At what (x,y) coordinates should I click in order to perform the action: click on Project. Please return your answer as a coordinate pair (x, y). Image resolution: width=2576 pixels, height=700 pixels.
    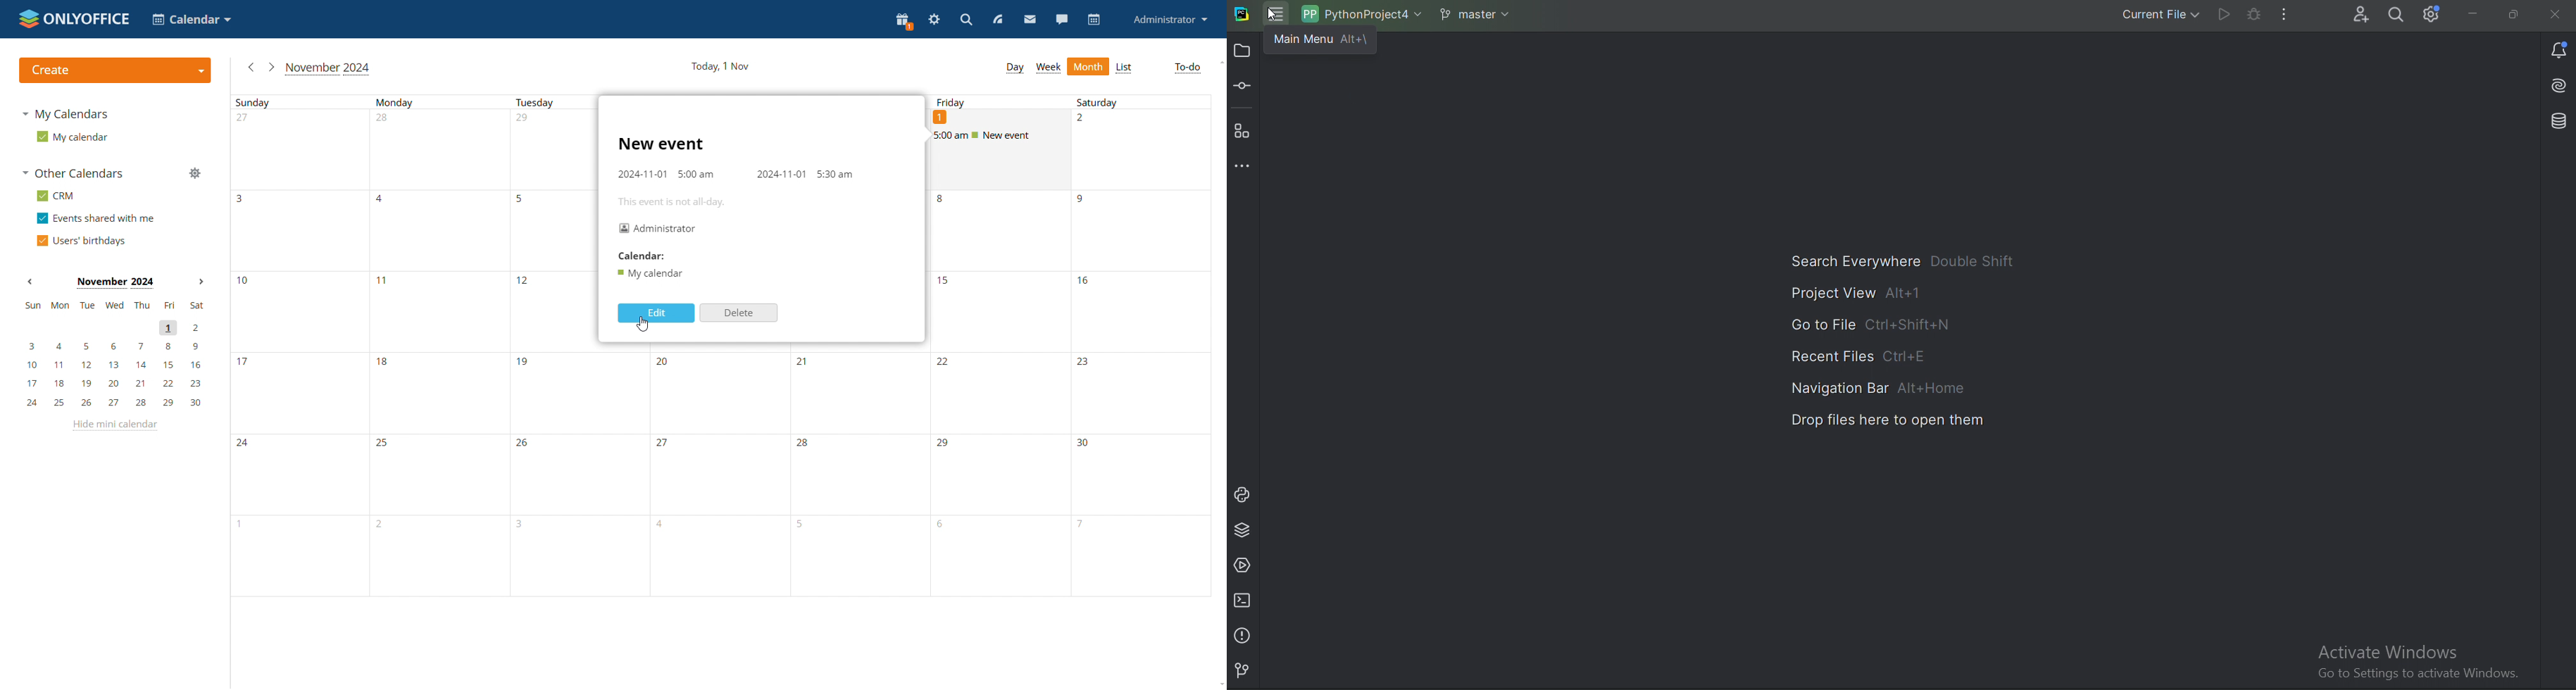
    Looking at the image, I should click on (1242, 52).